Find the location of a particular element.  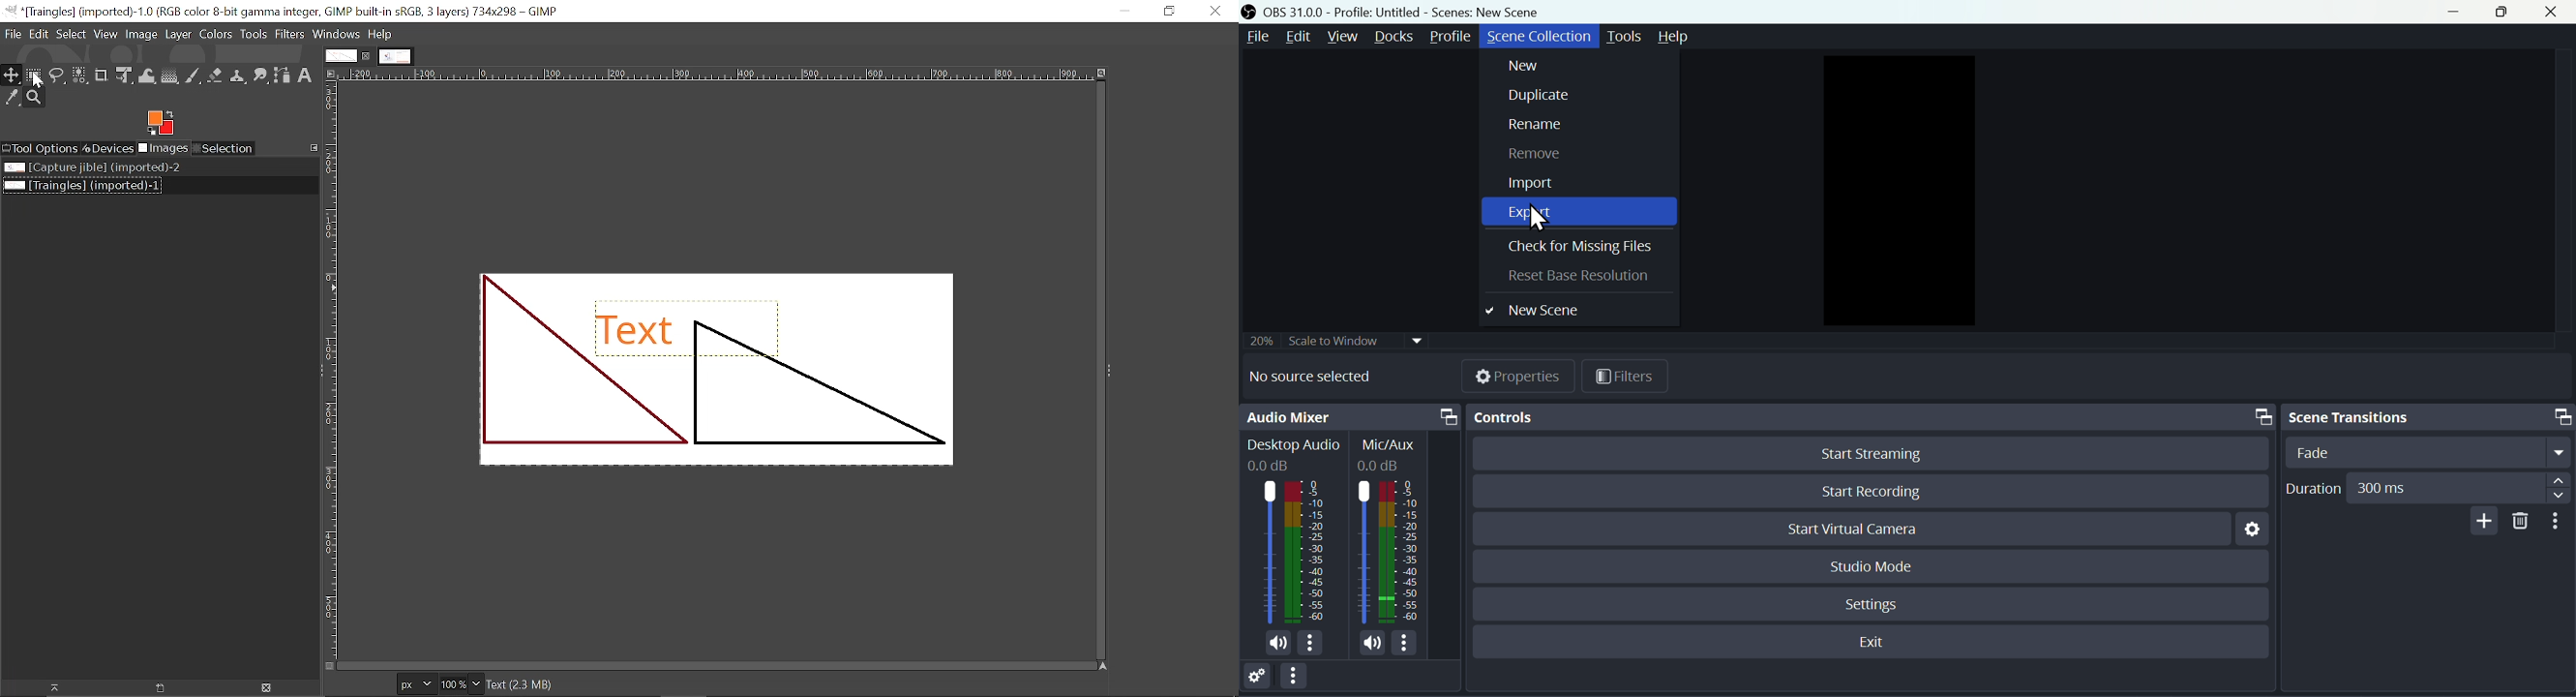

Minimize is located at coordinates (1120, 11).